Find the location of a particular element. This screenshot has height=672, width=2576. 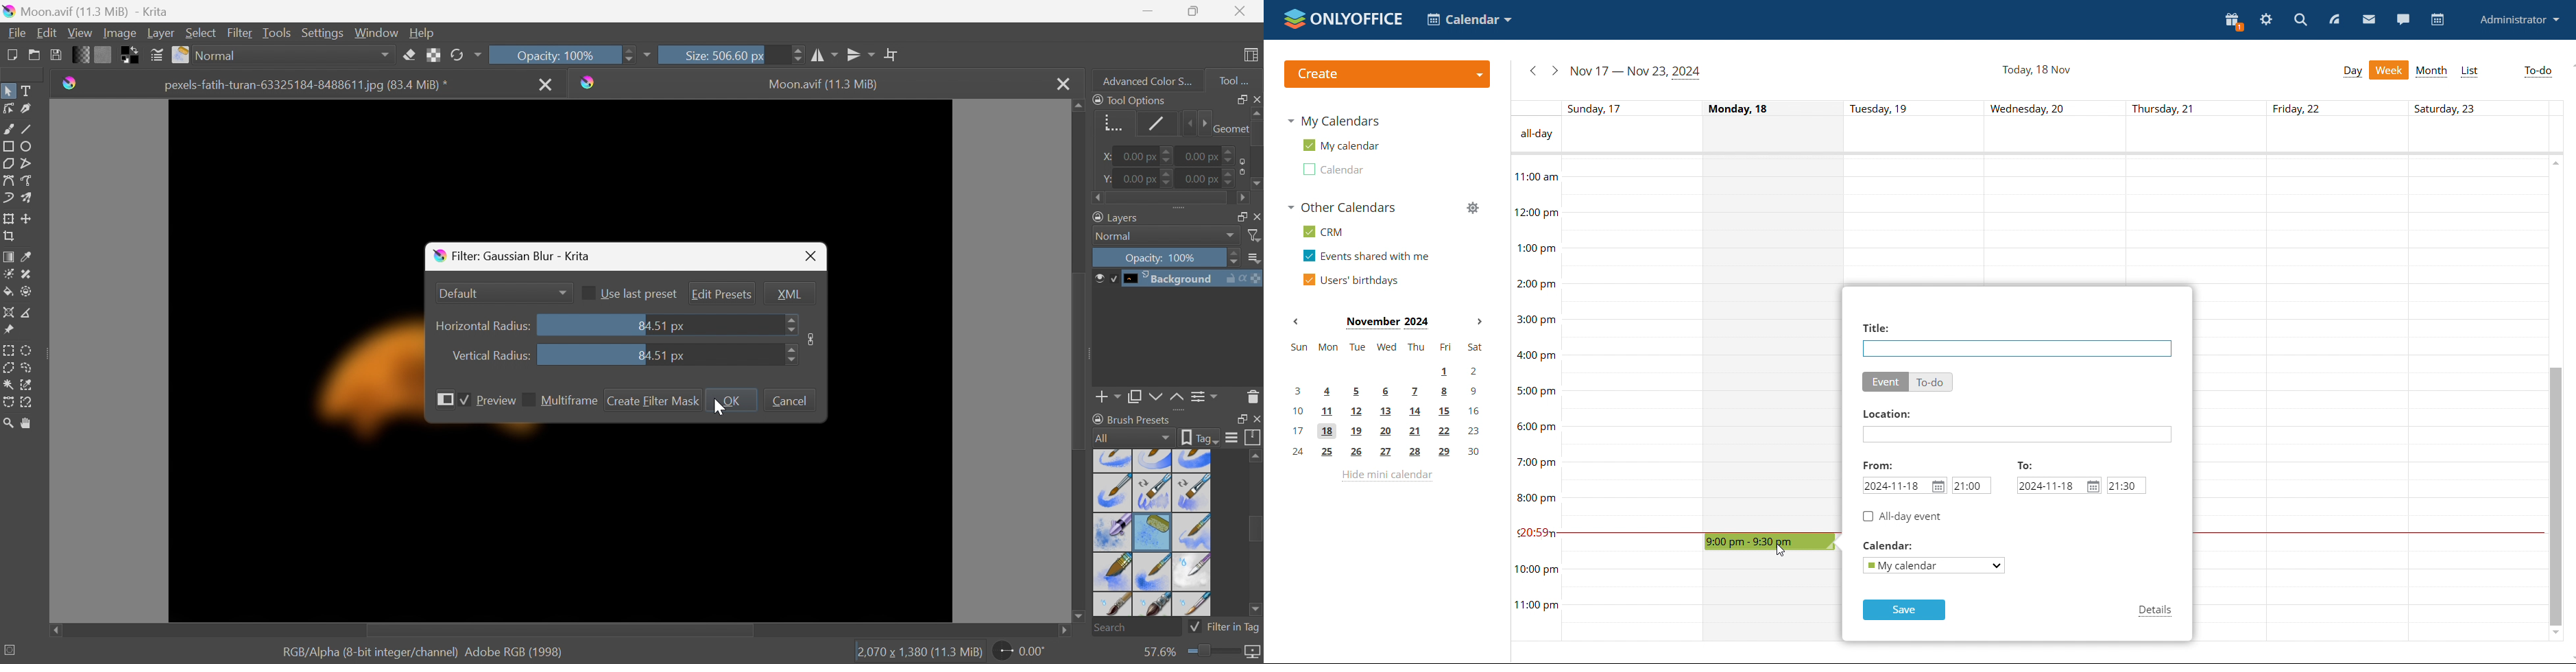

save is located at coordinates (1903, 610).